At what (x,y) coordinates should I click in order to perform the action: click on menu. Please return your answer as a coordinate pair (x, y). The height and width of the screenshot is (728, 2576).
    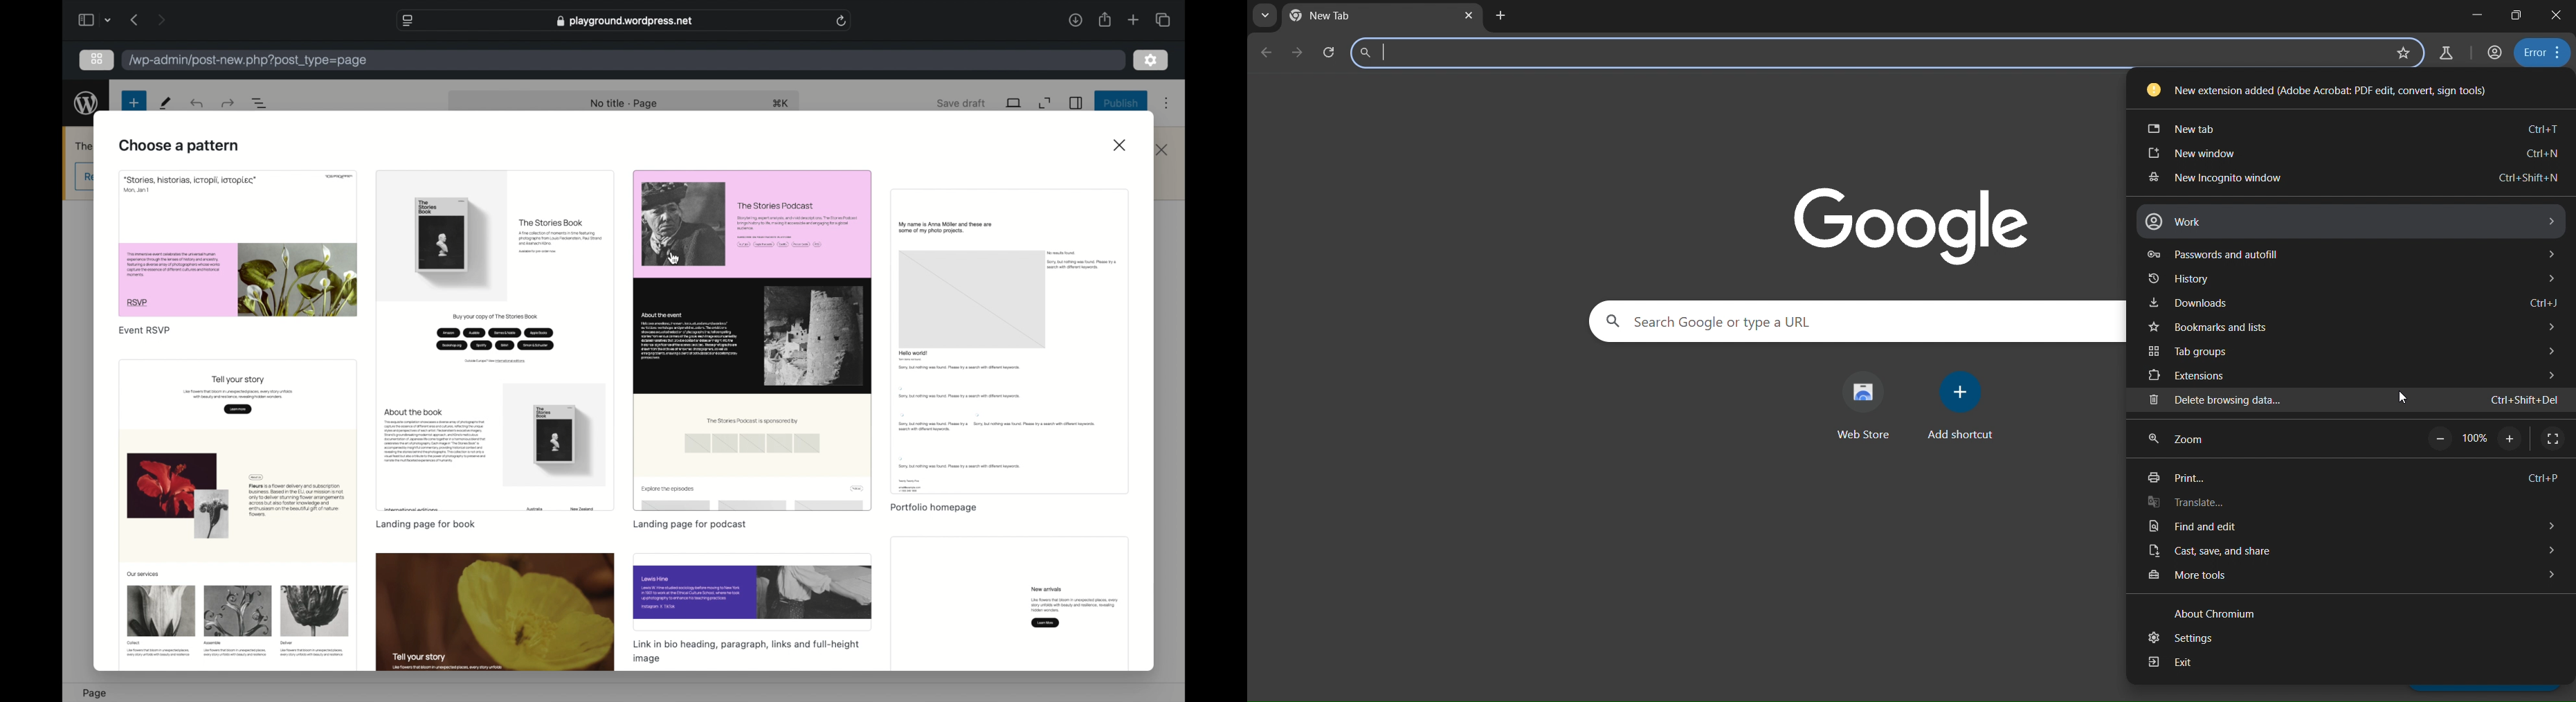
    Looking at the image, I should click on (2543, 53).